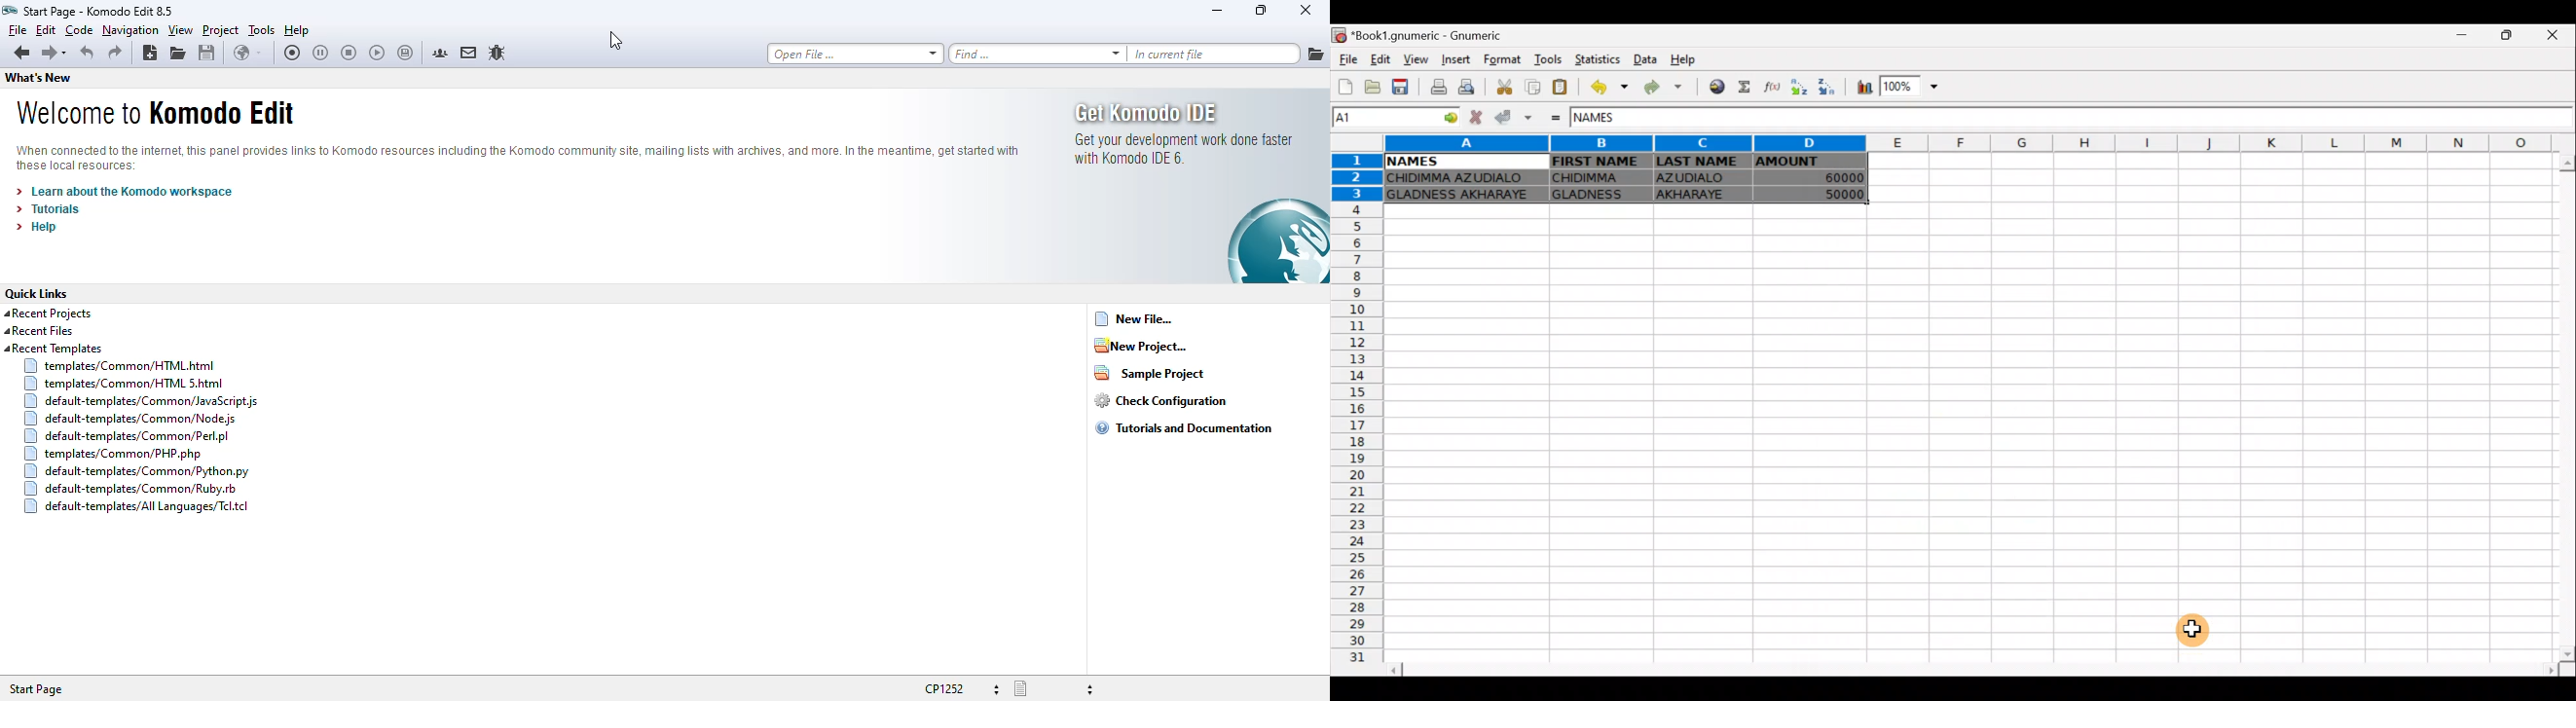 The height and width of the screenshot is (728, 2576). What do you see at coordinates (2462, 38) in the screenshot?
I see `Minimize` at bounding box center [2462, 38].